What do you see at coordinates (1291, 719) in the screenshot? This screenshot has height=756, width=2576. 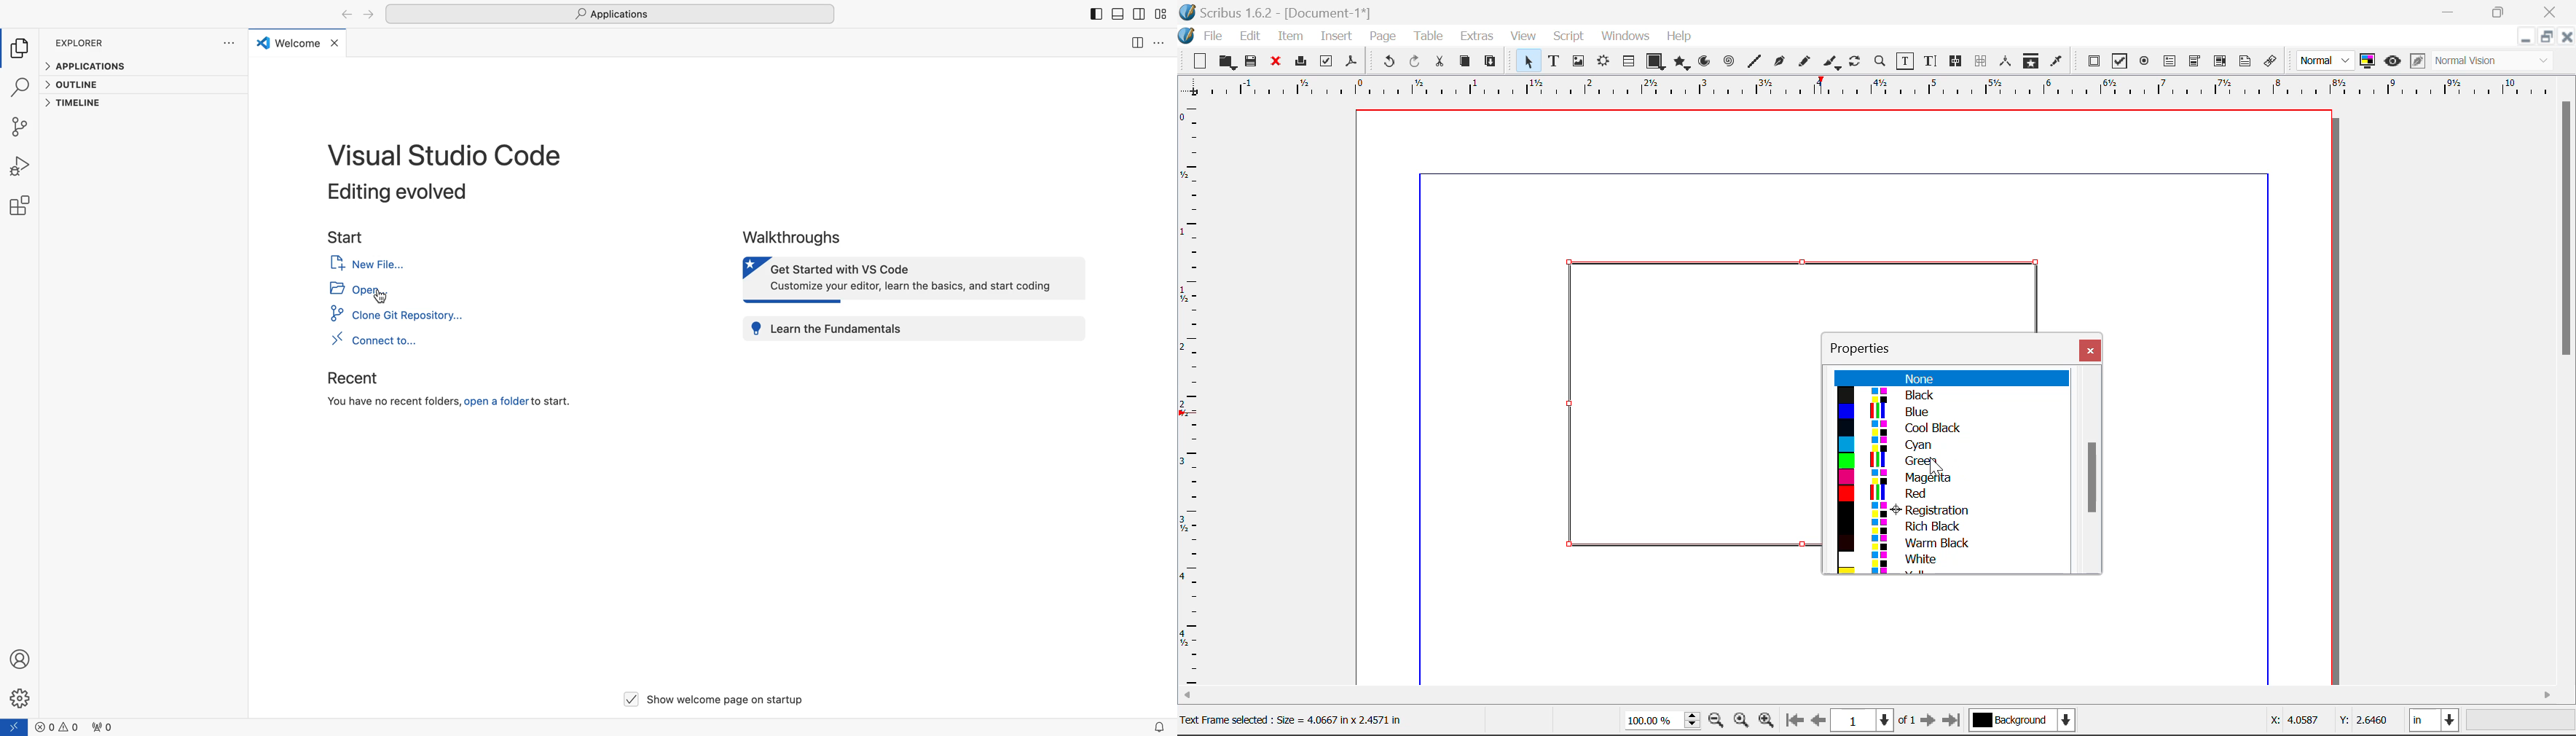 I see `Text Frame selected: Size= 4.0667 in x 2.4571 in` at bounding box center [1291, 719].